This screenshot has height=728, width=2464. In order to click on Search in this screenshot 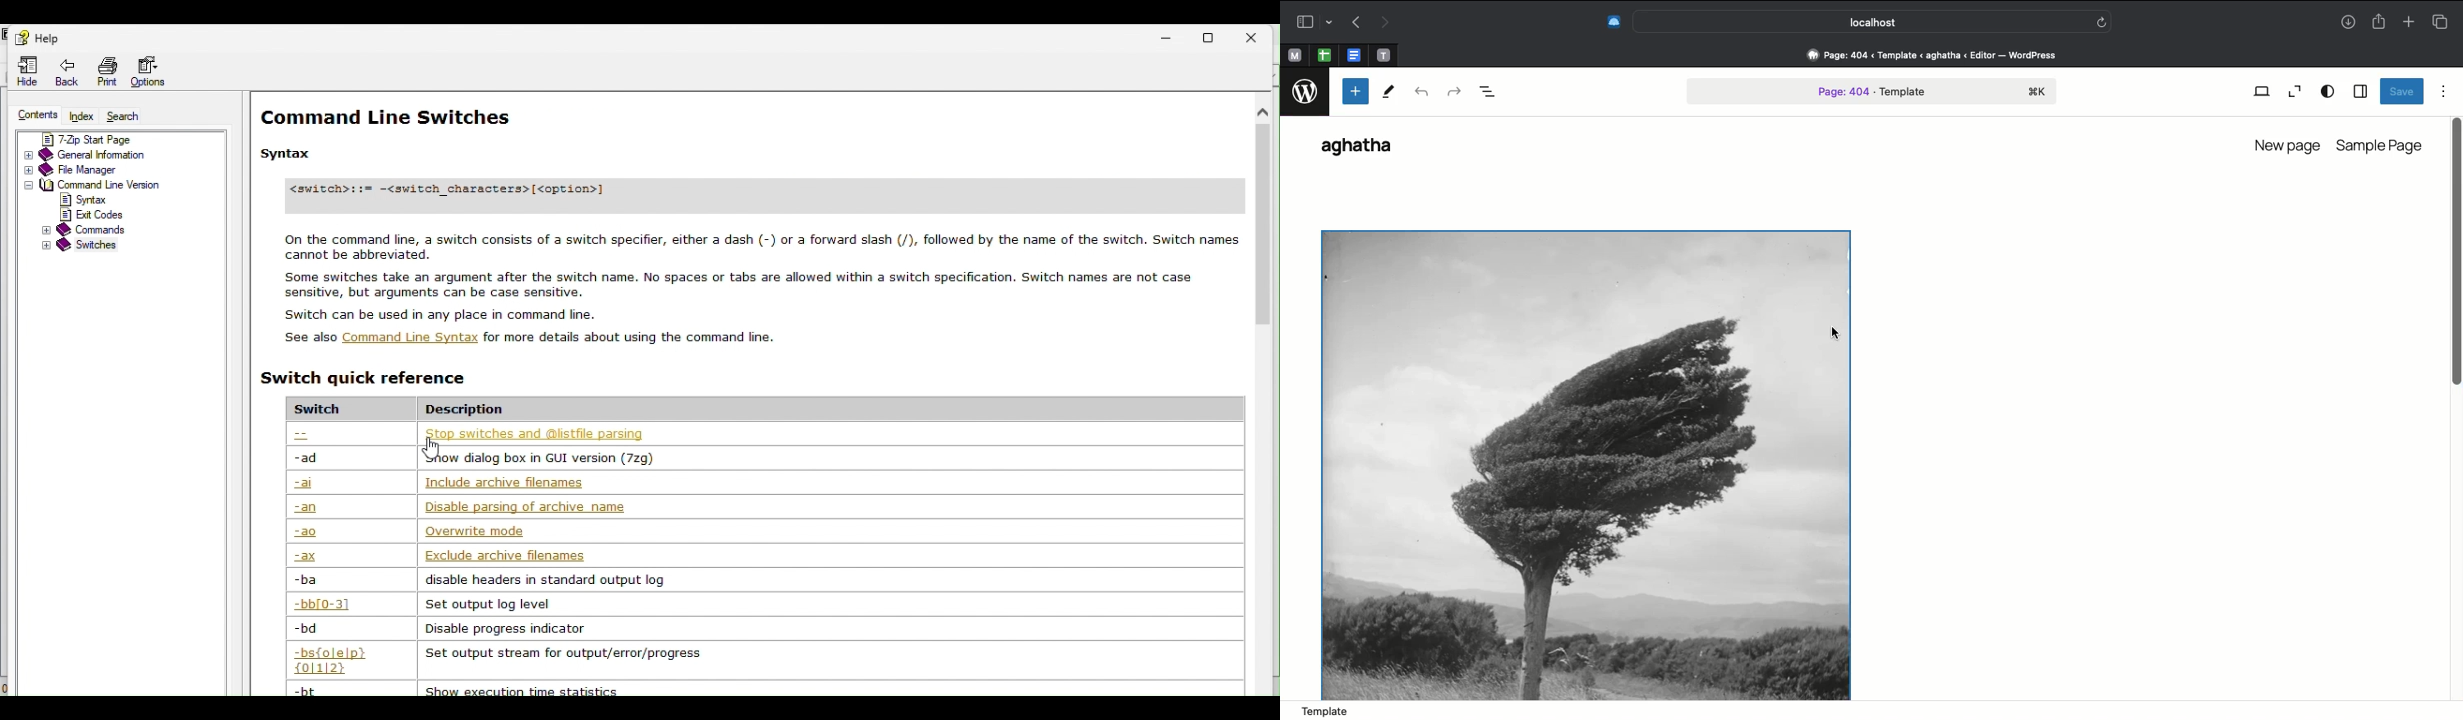, I will do `click(127, 117)`.